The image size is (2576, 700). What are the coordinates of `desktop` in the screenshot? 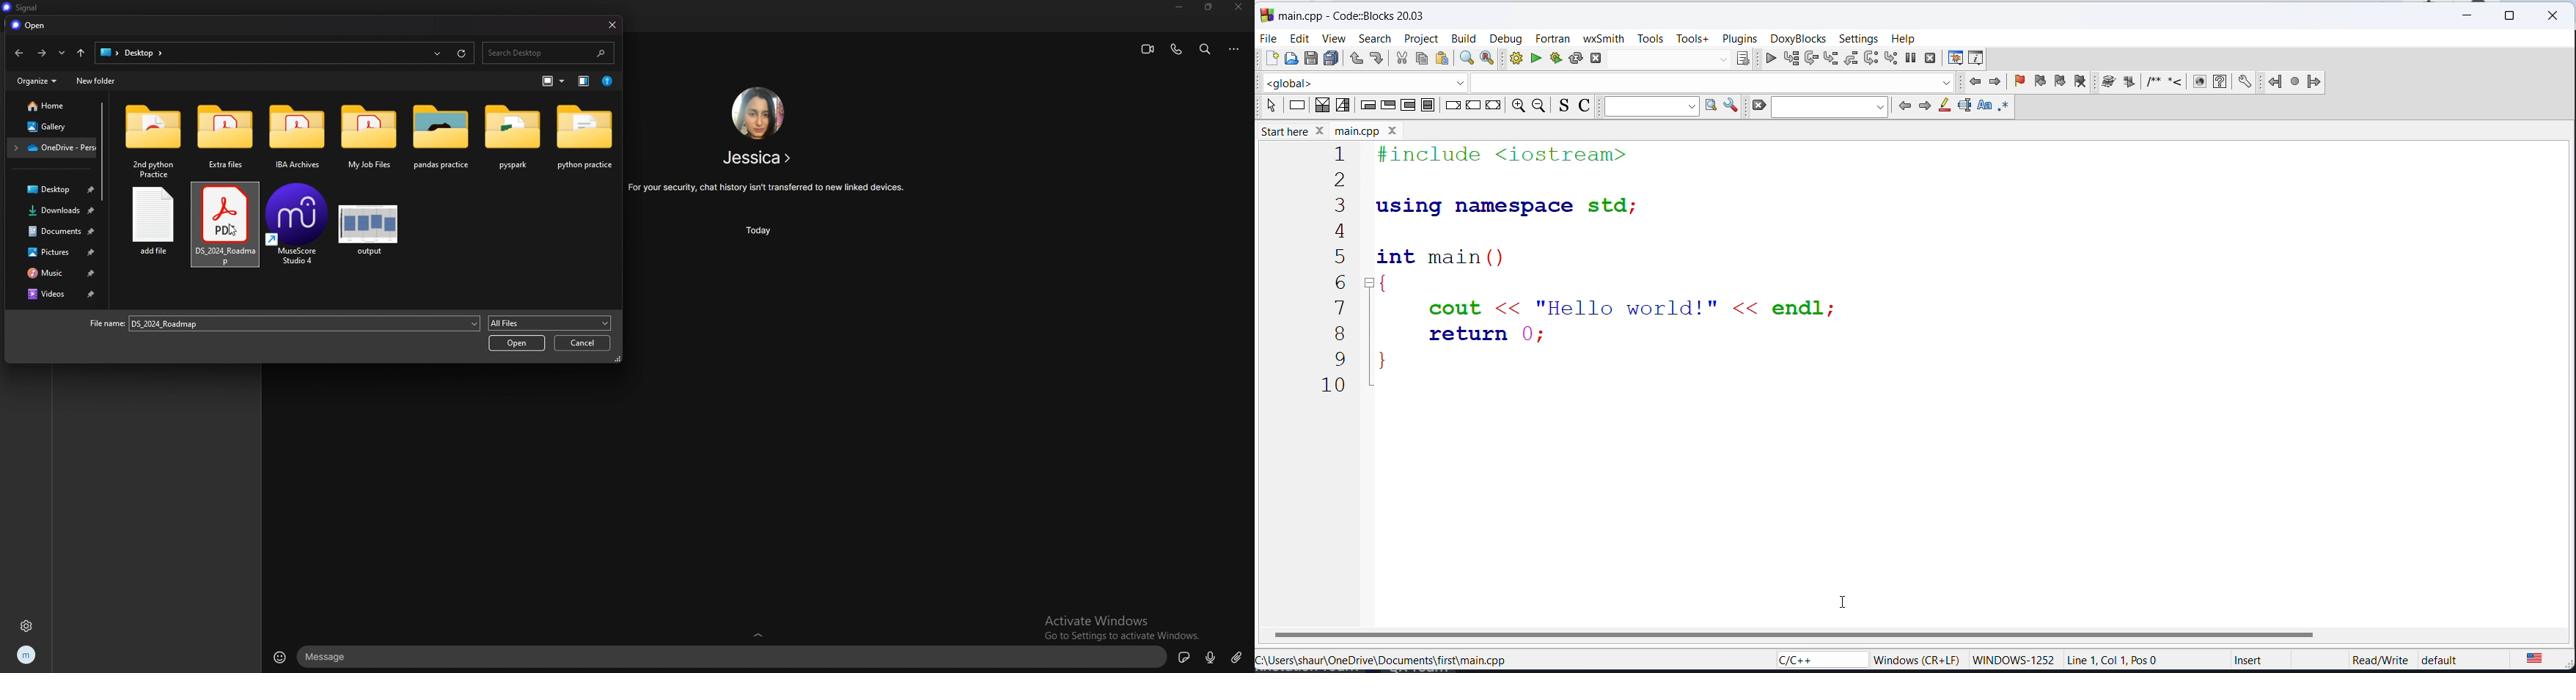 It's located at (53, 189).